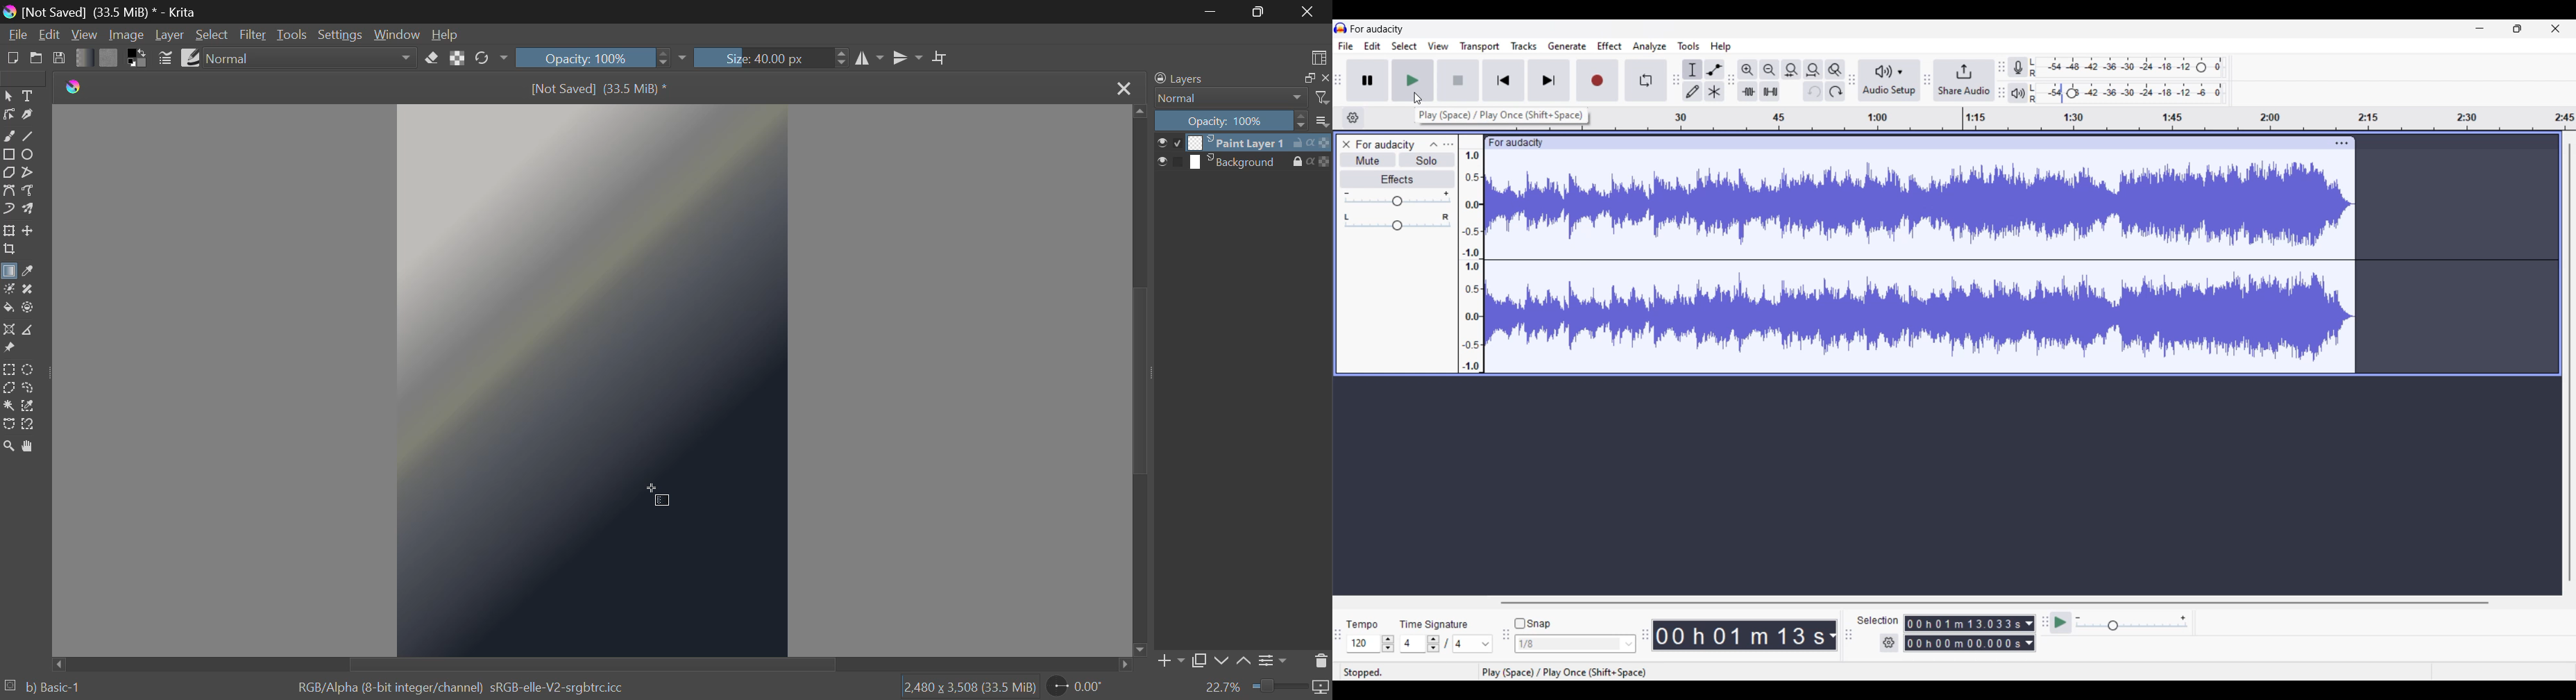 The image size is (2576, 700). I want to click on Tracks menu, so click(1524, 45).